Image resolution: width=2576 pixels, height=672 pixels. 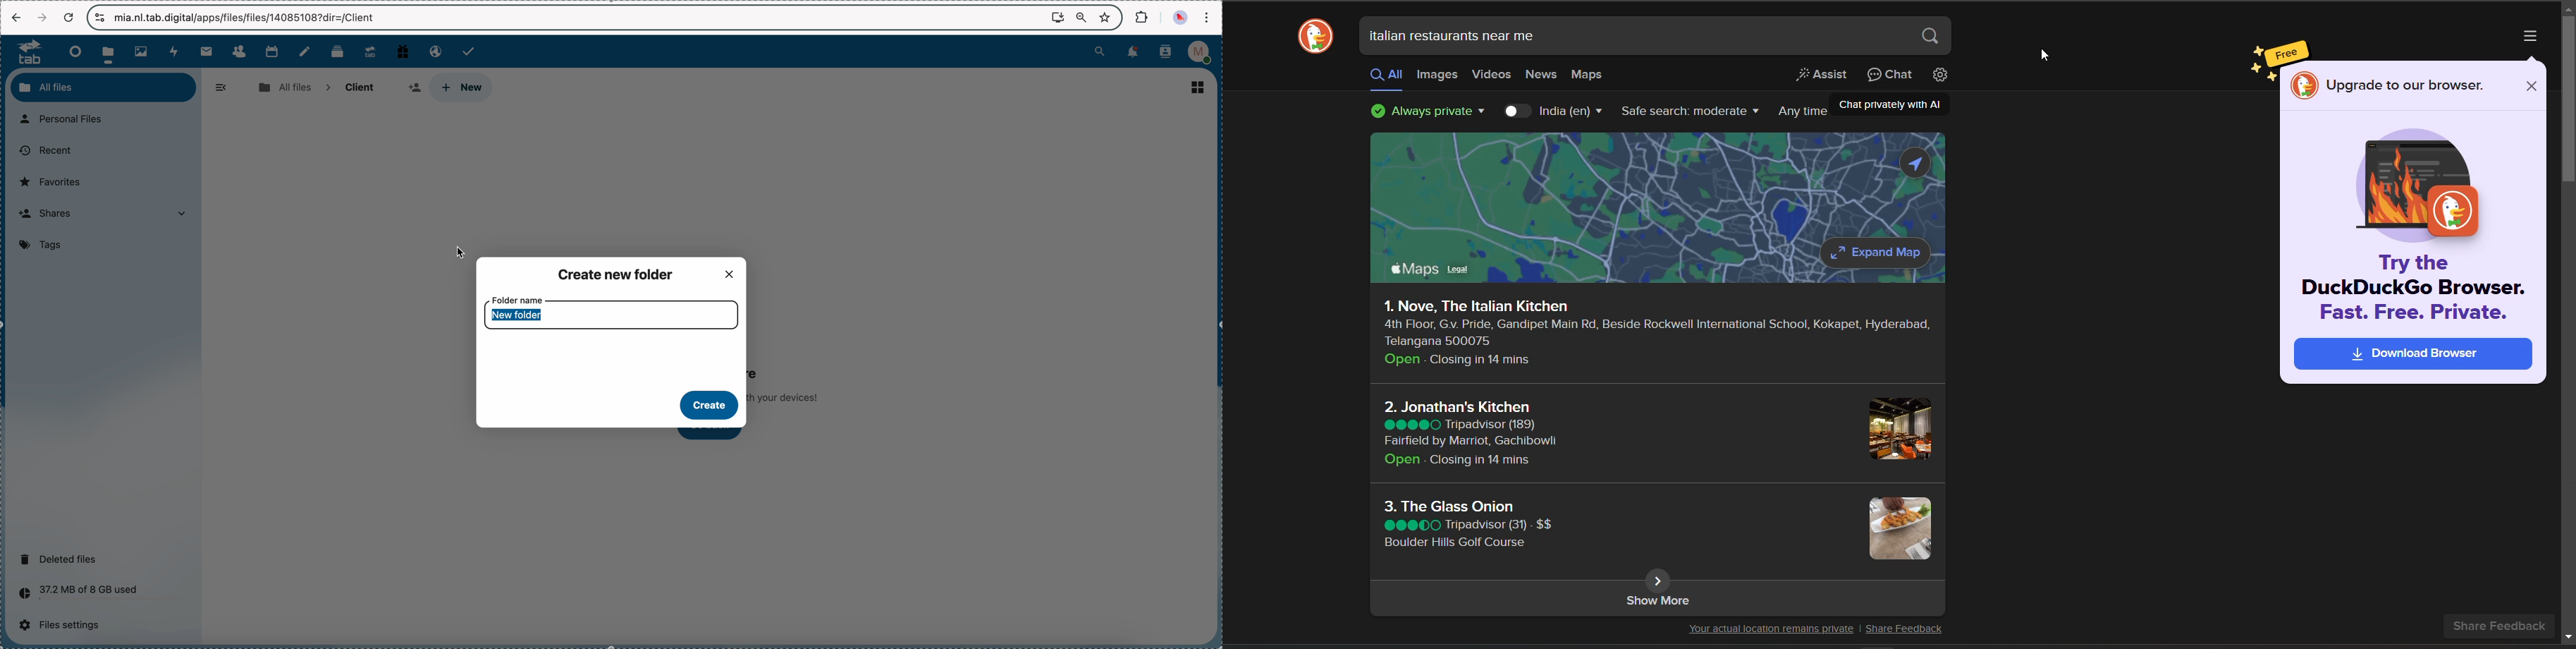 What do you see at coordinates (2413, 287) in the screenshot?
I see `Try the DuckDuckGo Browser. Fast. Free. Private.` at bounding box center [2413, 287].